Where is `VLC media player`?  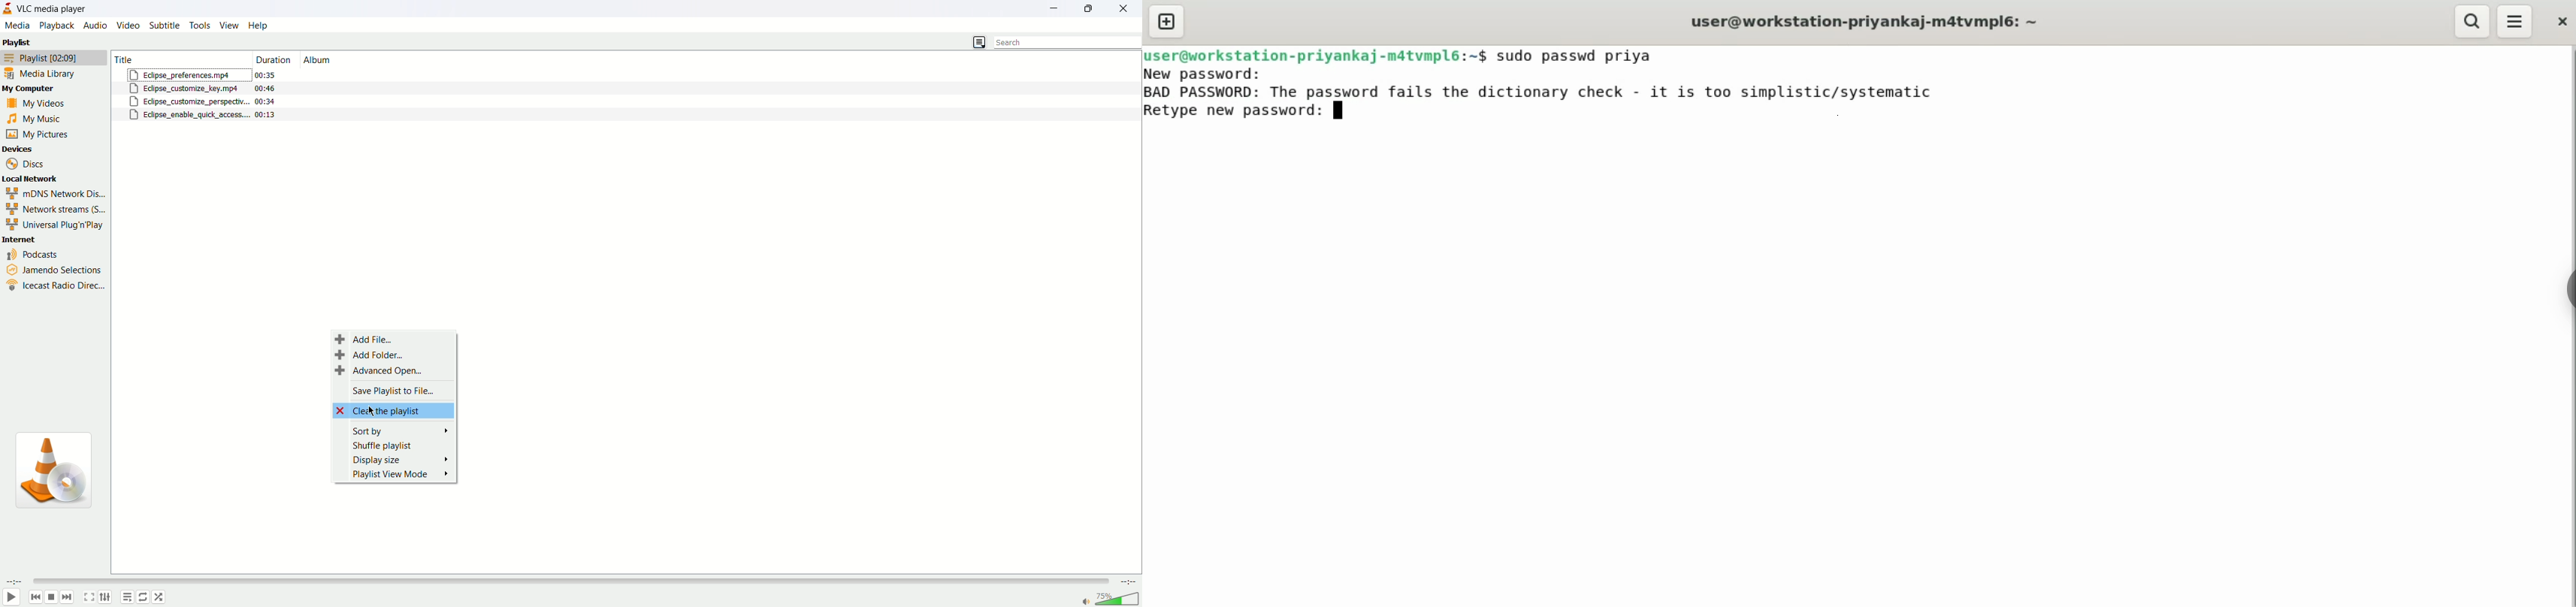 VLC media player is located at coordinates (52, 9).